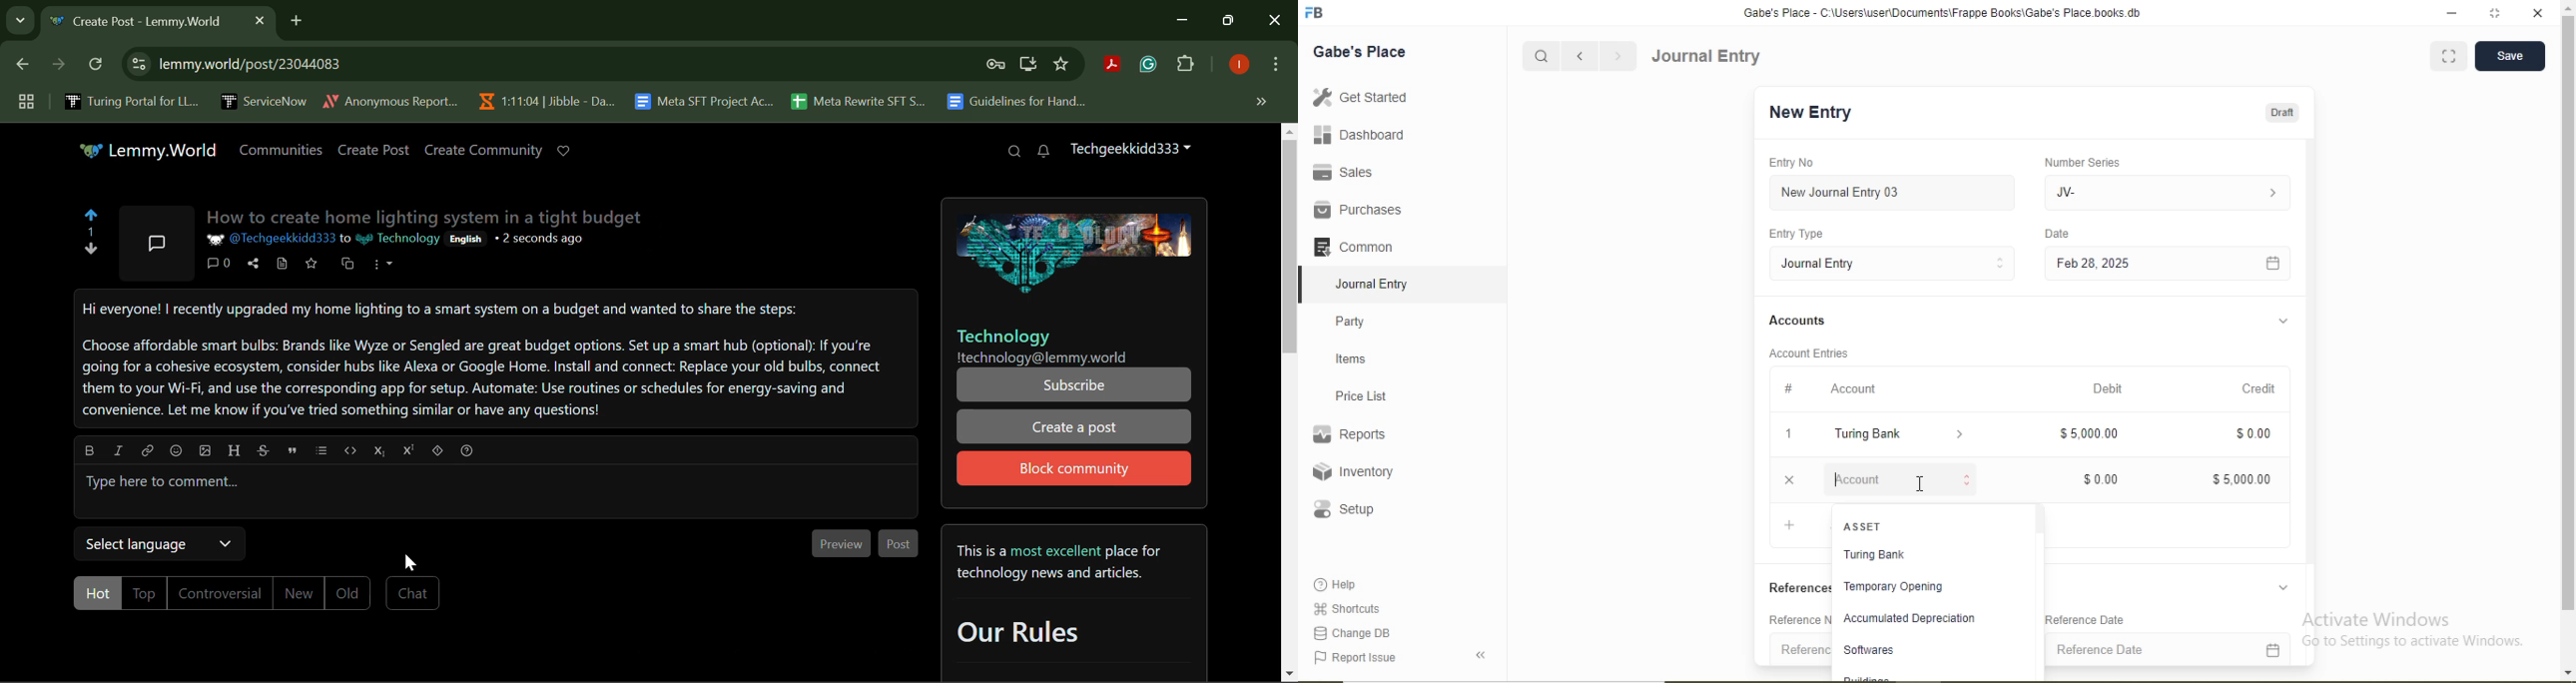  Describe the element at coordinates (99, 594) in the screenshot. I see `Hot Filter Selected` at that location.